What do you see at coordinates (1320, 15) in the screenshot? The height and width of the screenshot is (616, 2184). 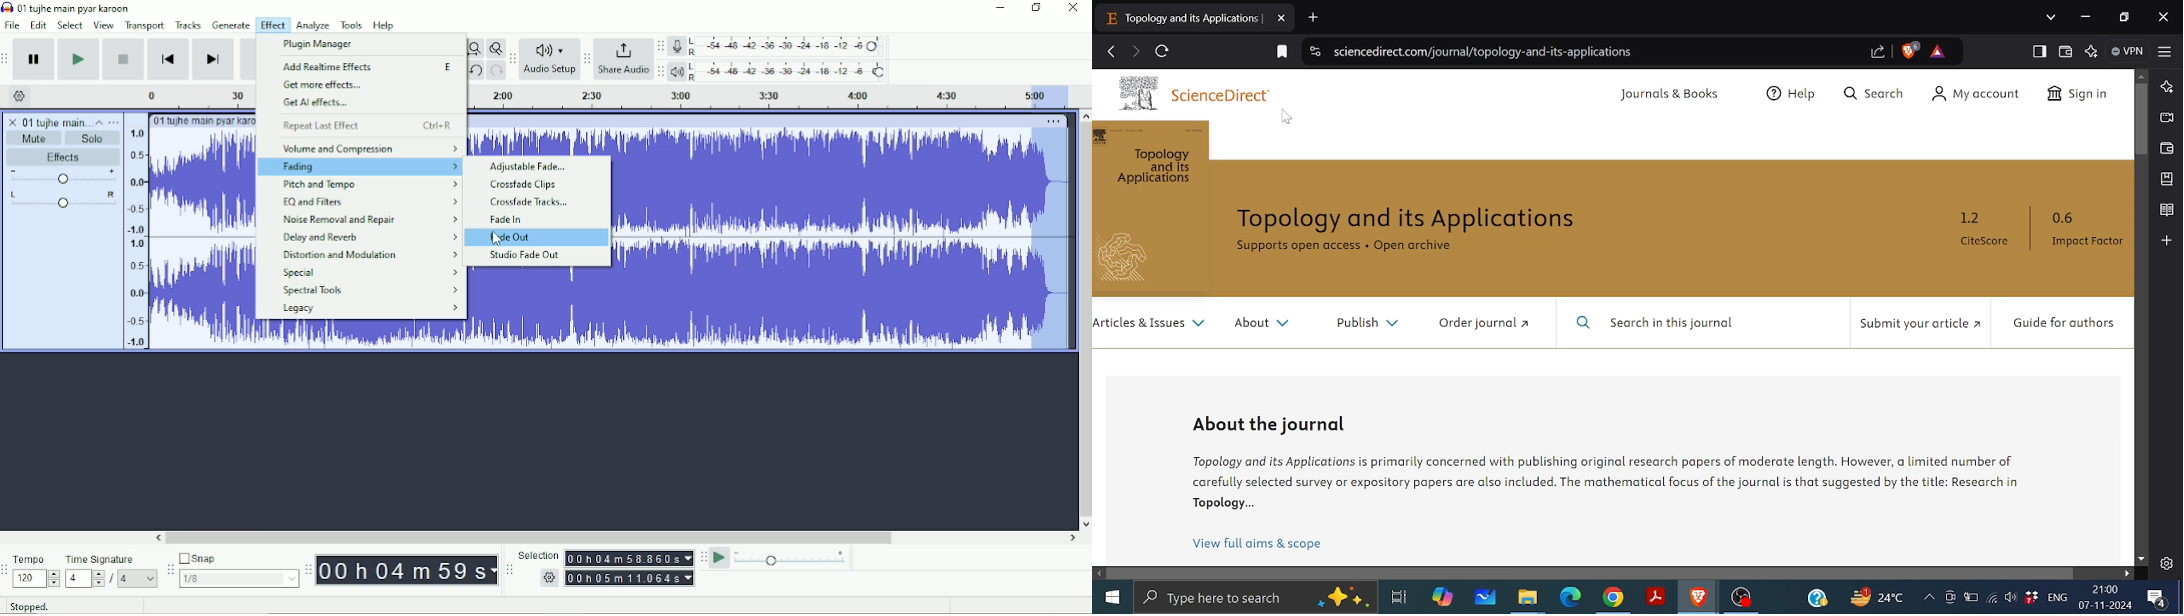 I see `add new tab` at bounding box center [1320, 15].